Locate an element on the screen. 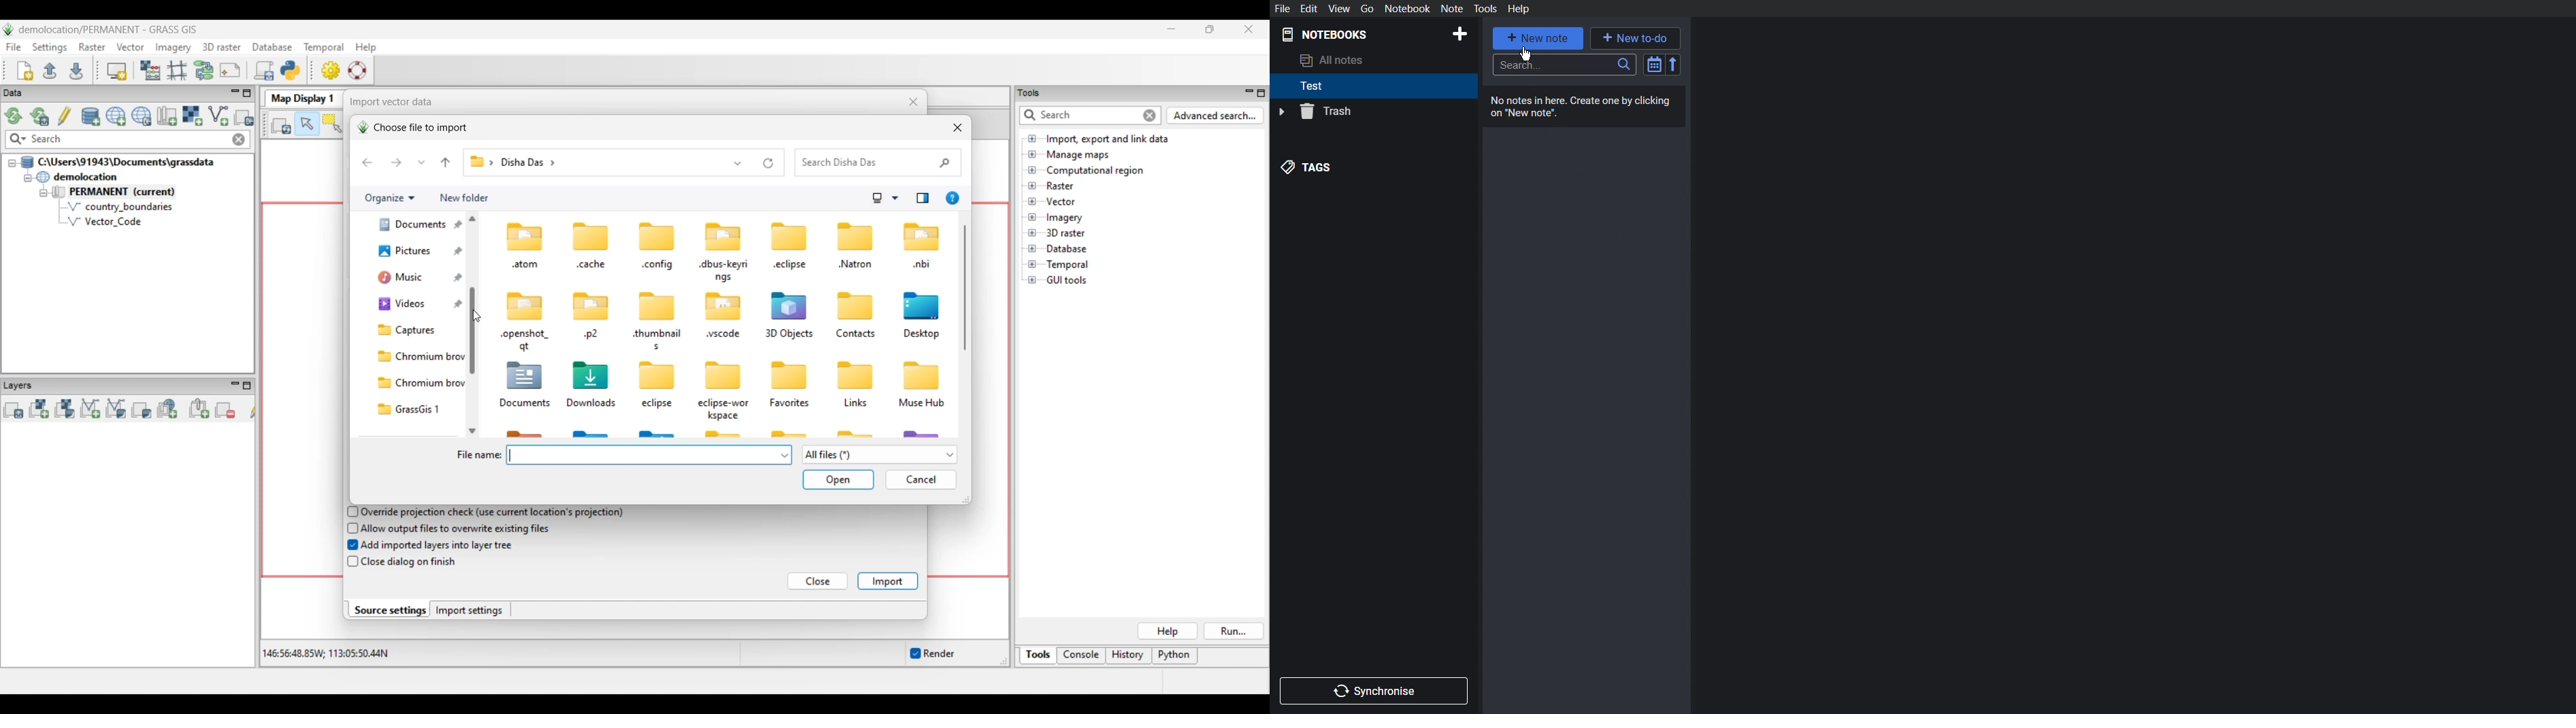 The image size is (2576, 728). Search is located at coordinates (1564, 65).